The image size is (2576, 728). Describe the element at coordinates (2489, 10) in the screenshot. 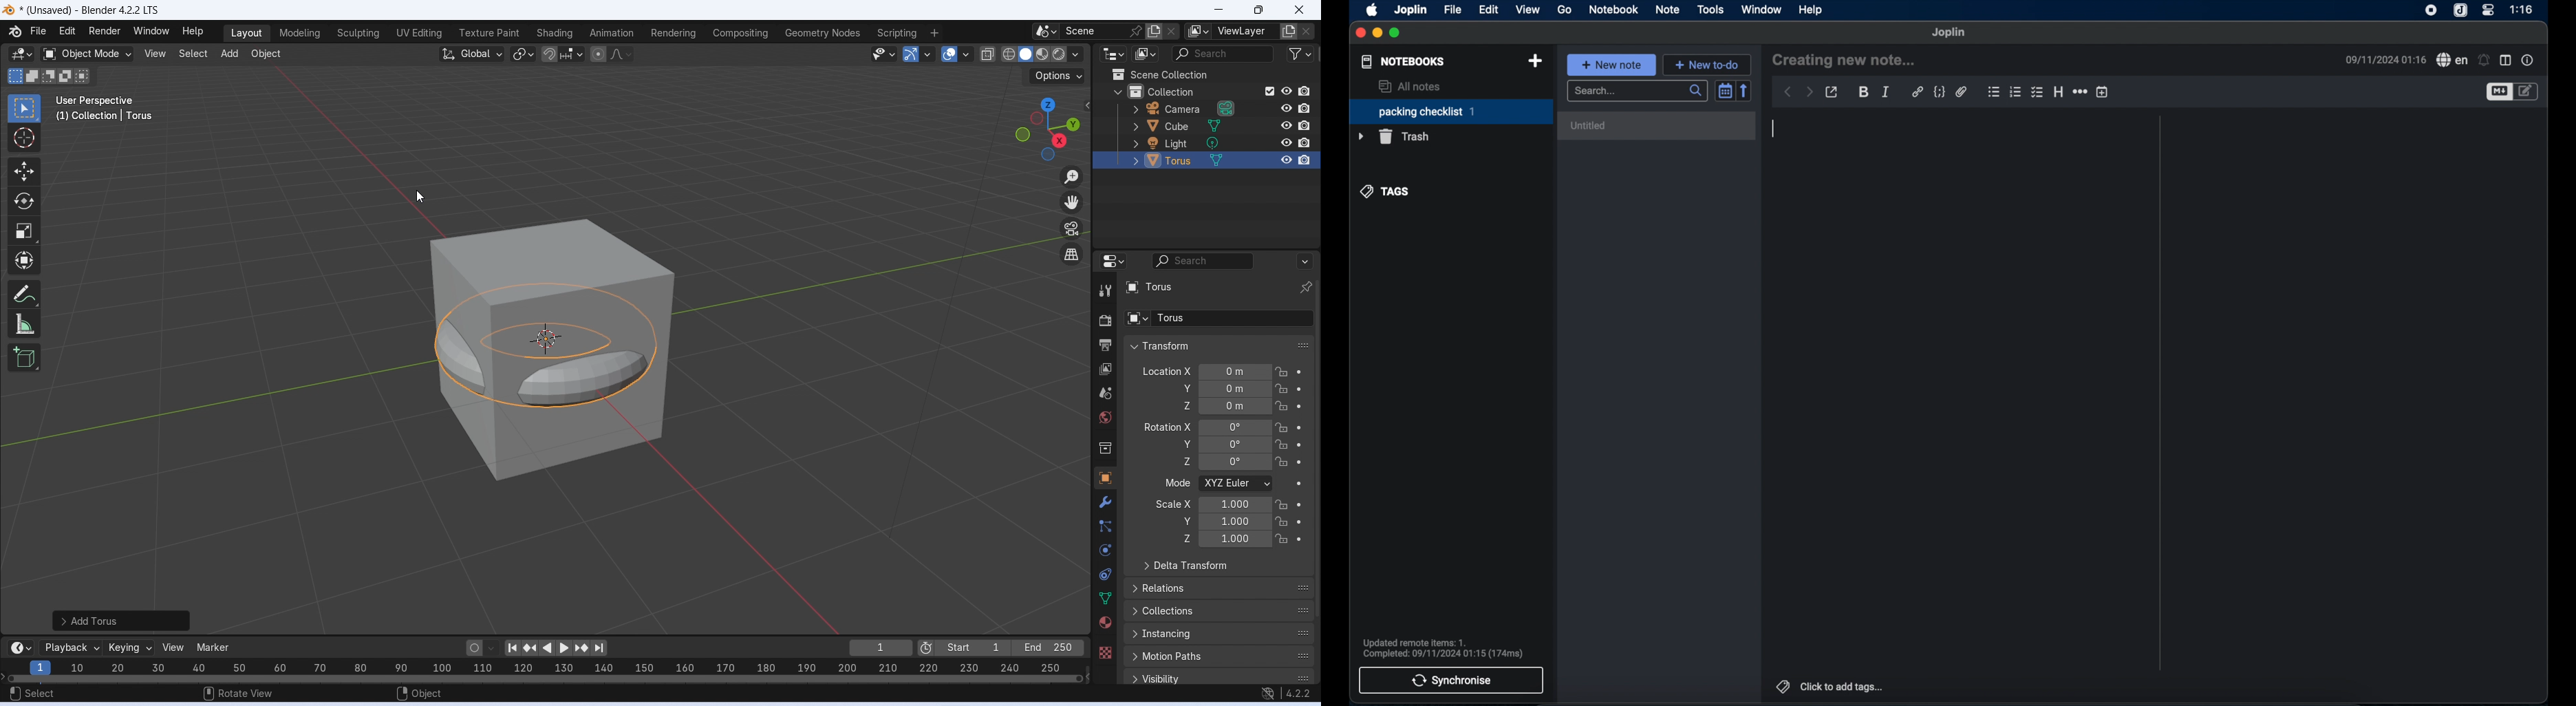

I see `control center` at that location.